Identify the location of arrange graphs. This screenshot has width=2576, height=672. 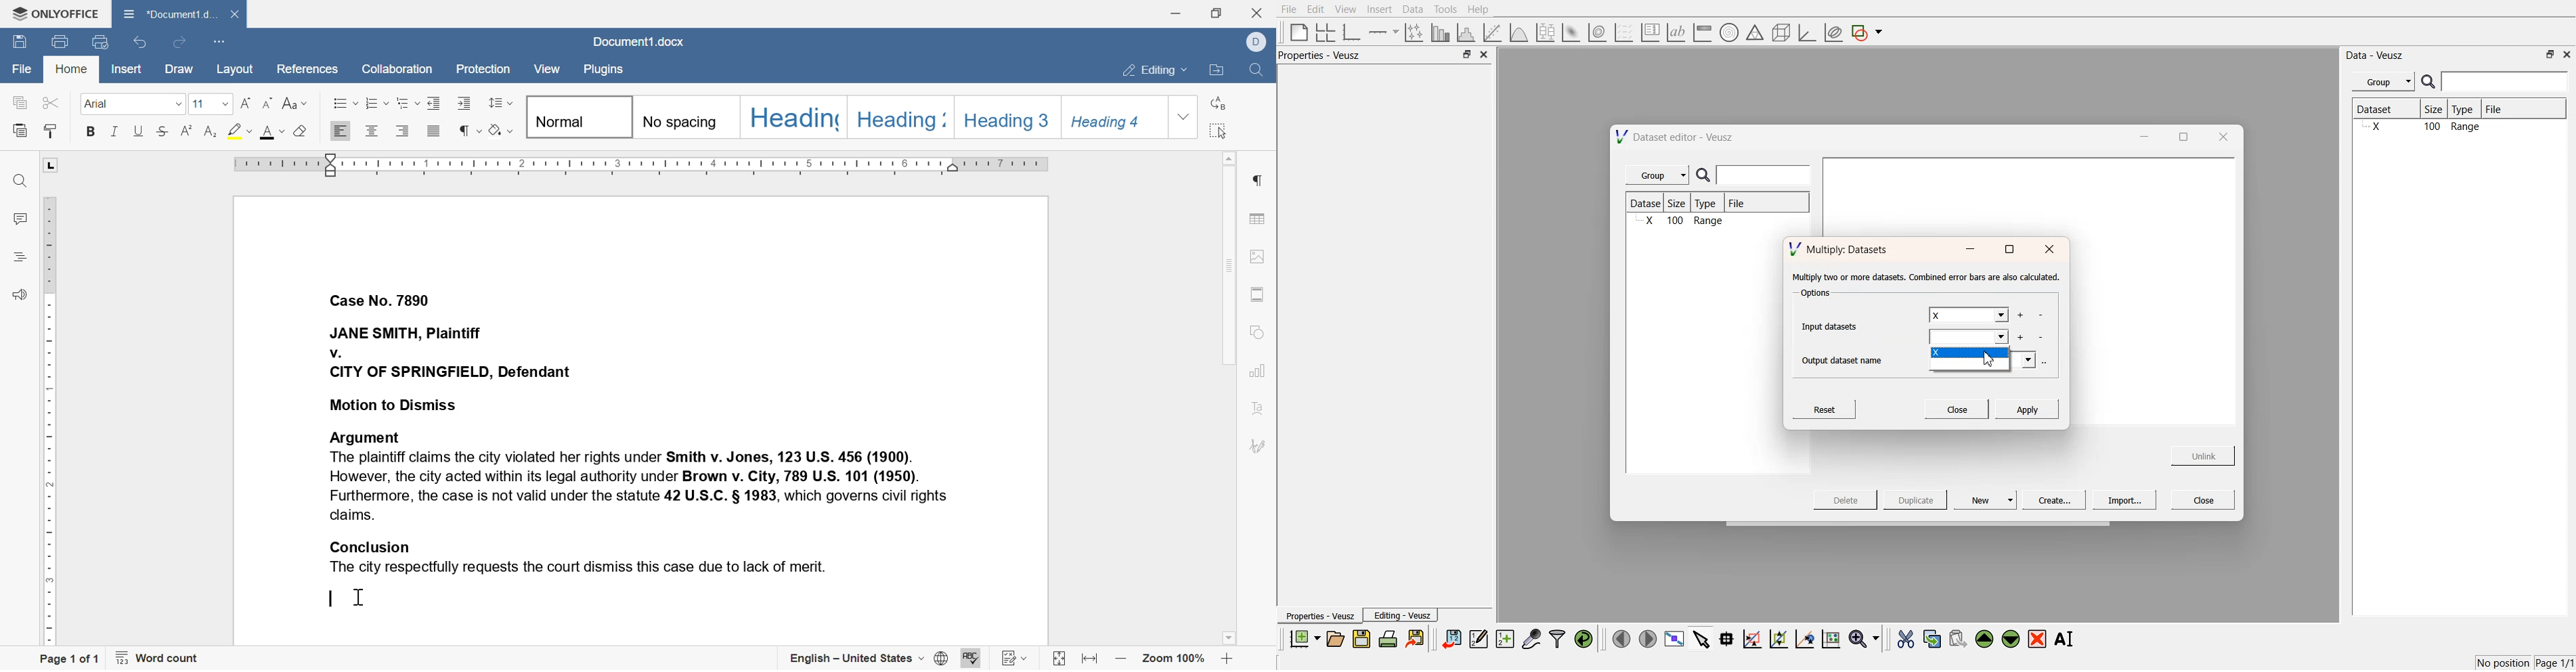
(1323, 32).